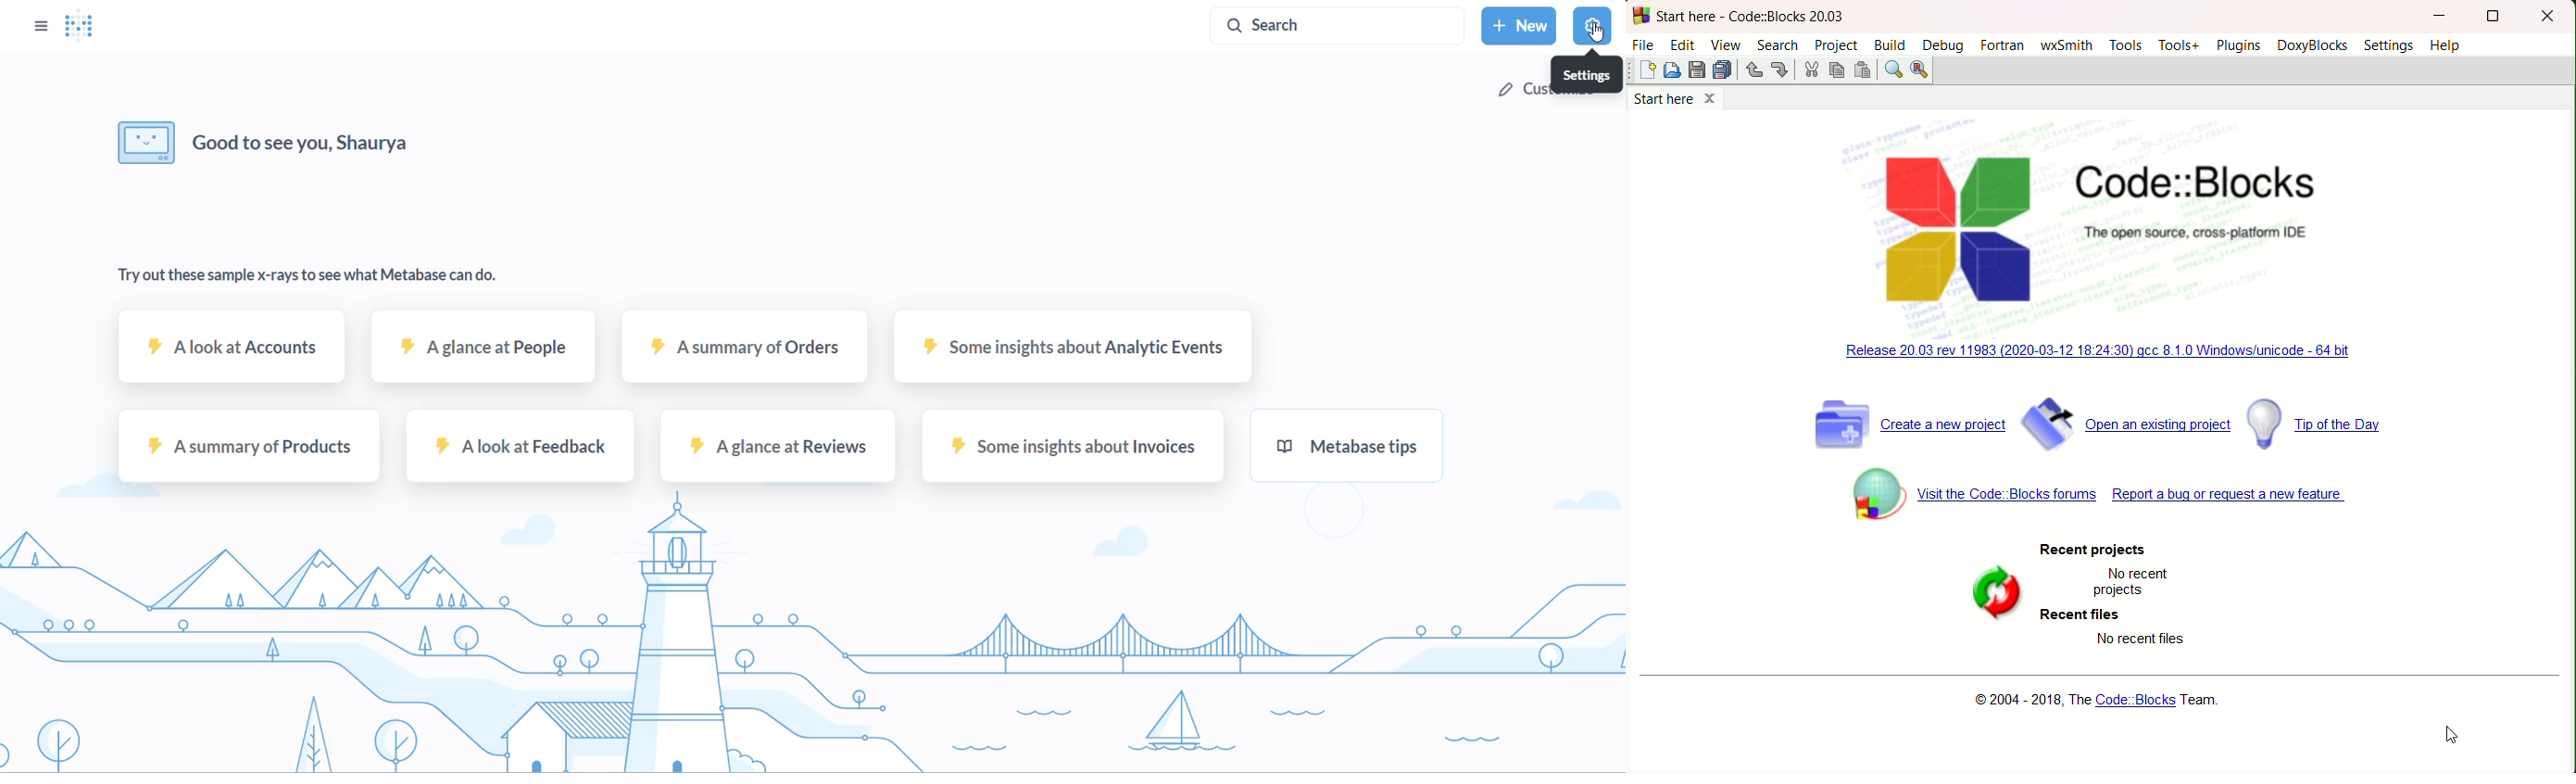  Describe the element at coordinates (1345, 450) in the screenshot. I see `metabase tips` at that location.